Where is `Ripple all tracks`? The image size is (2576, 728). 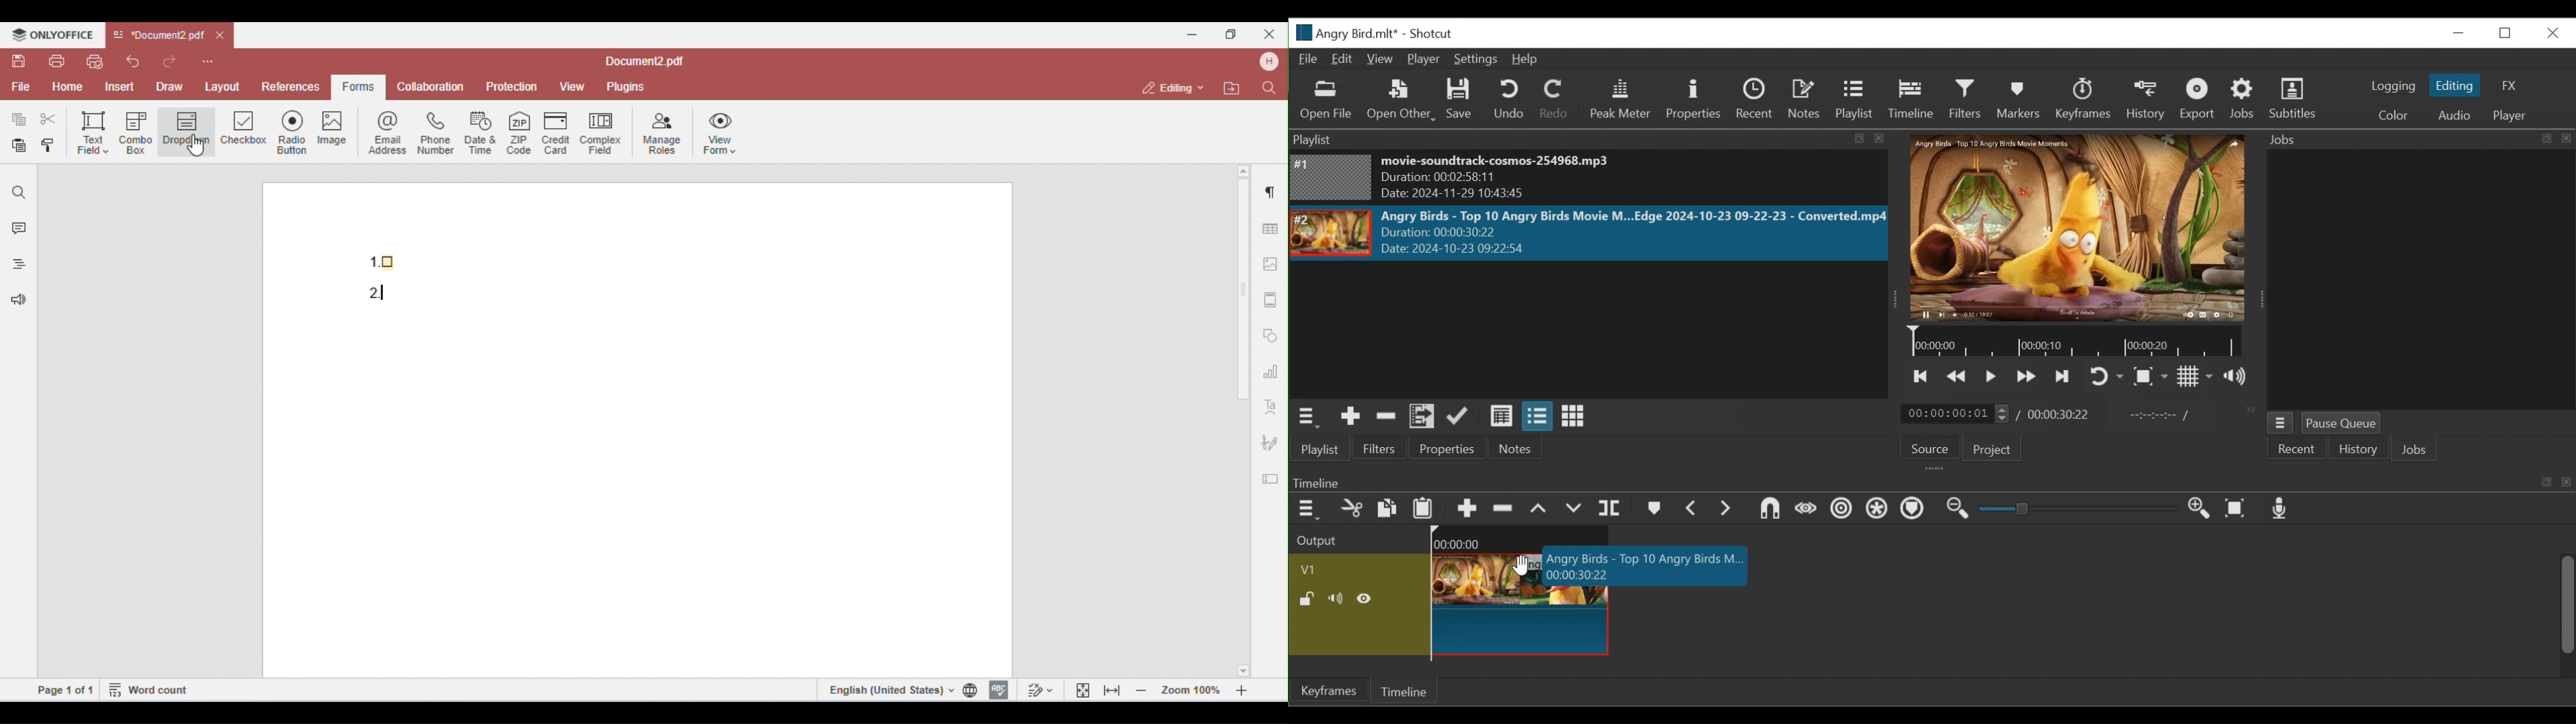 Ripple all tracks is located at coordinates (1878, 511).